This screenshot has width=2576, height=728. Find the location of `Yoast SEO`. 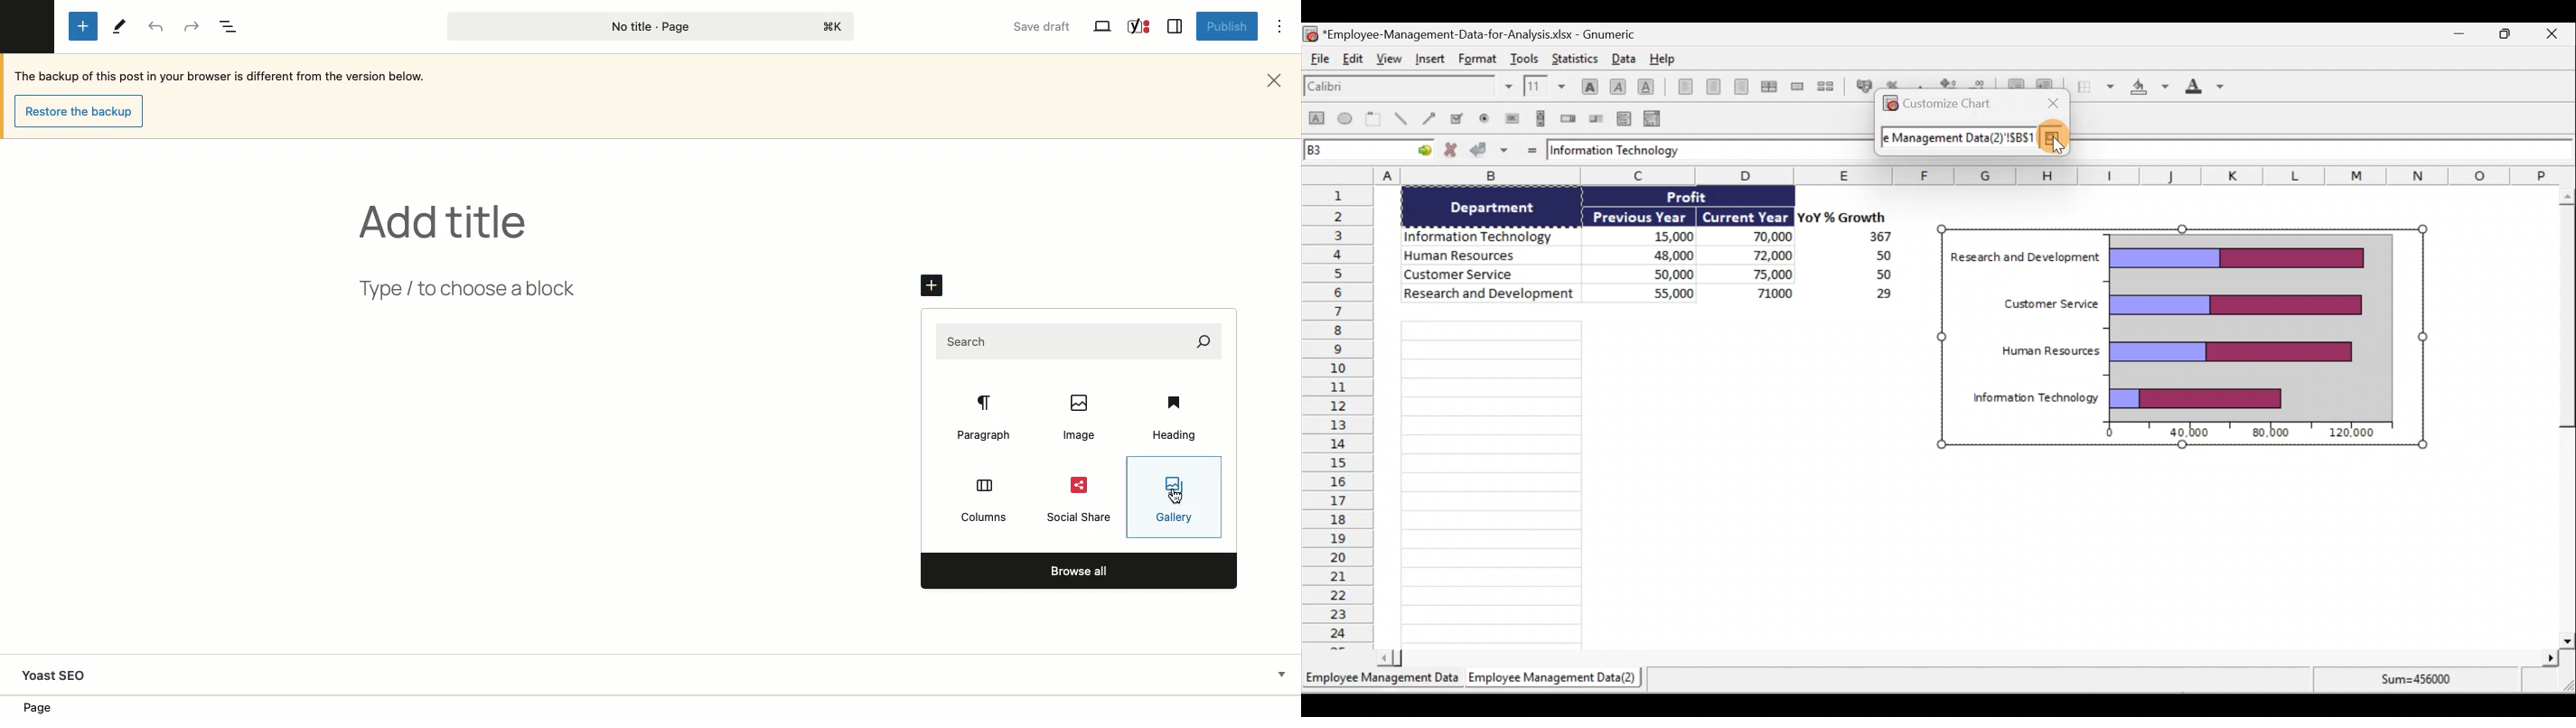

Yoast SEO is located at coordinates (657, 675).